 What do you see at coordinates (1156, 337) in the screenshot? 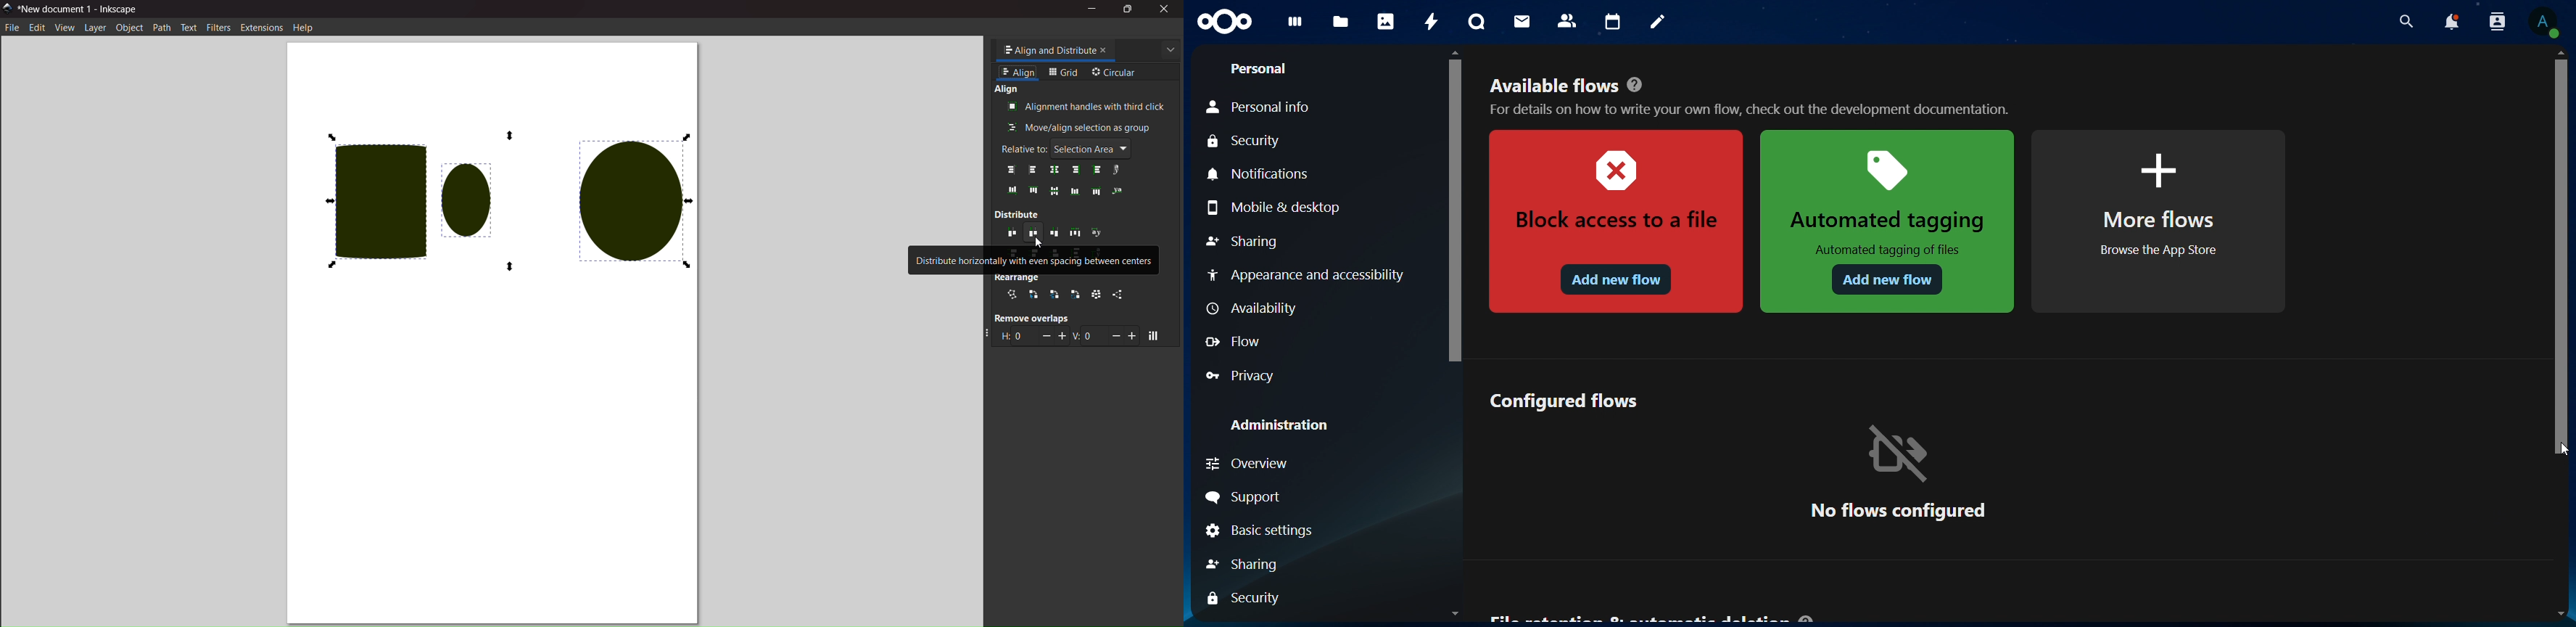
I see `move objects` at bounding box center [1156, 337].